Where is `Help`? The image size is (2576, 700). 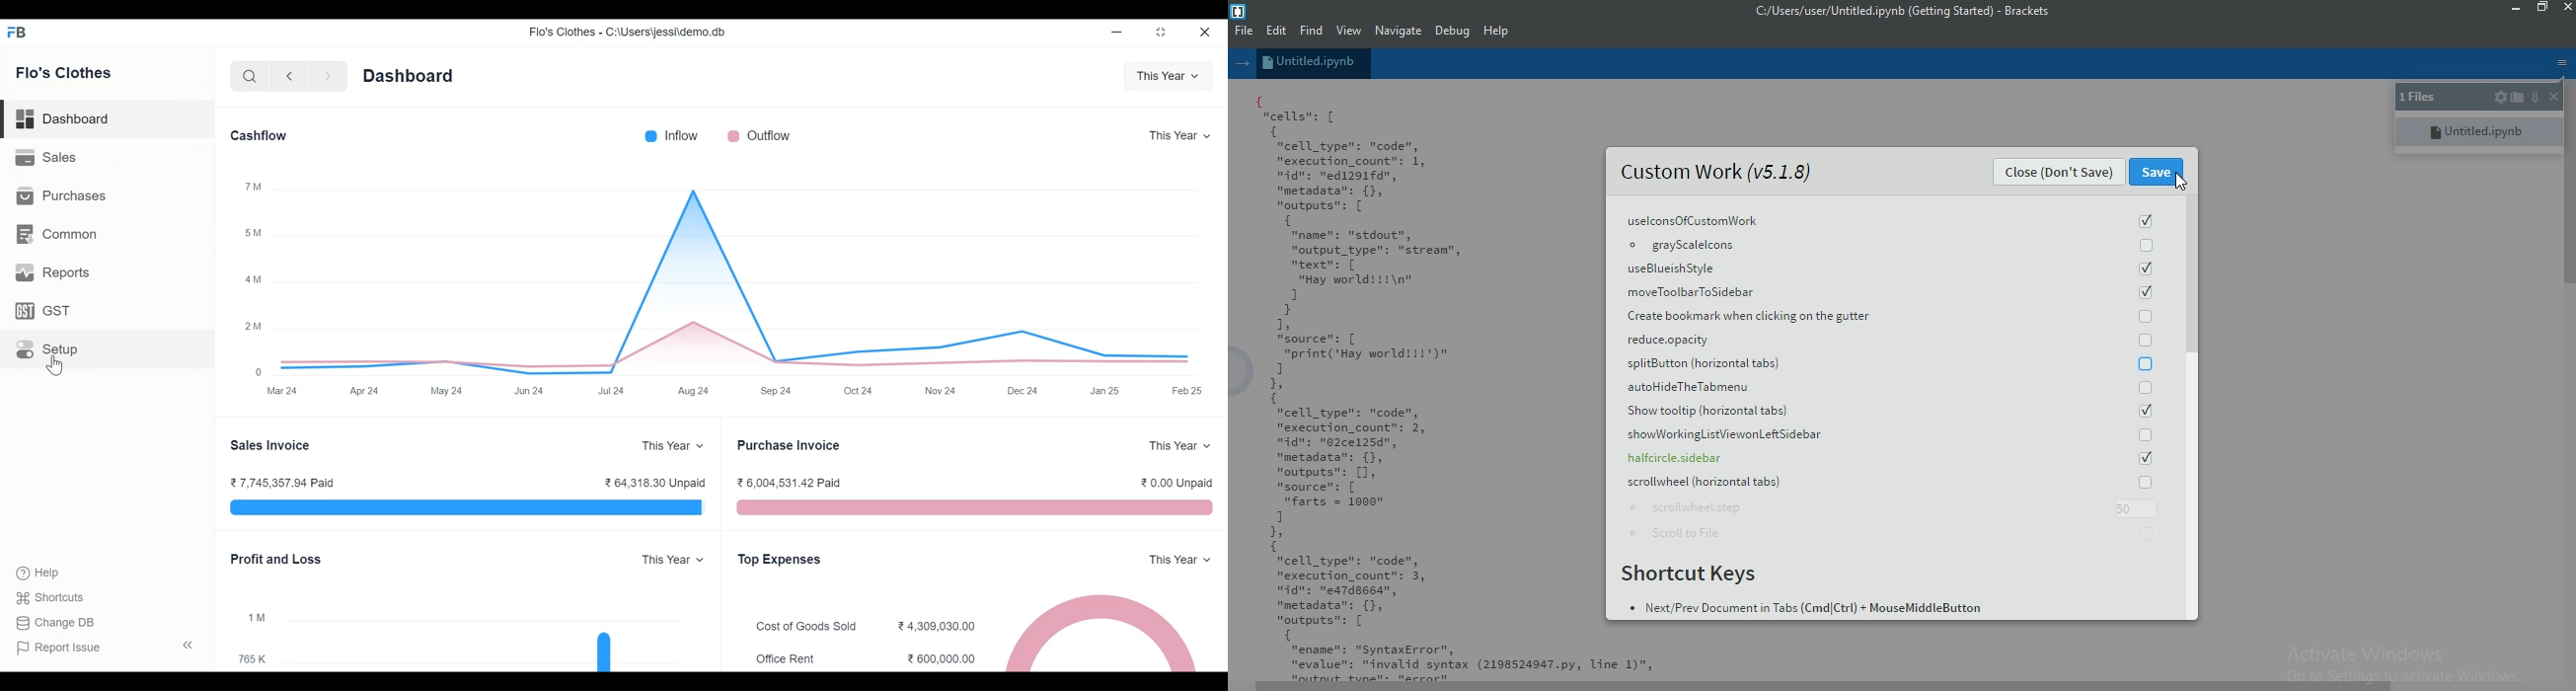
Help is located at coordinates (40, 571).